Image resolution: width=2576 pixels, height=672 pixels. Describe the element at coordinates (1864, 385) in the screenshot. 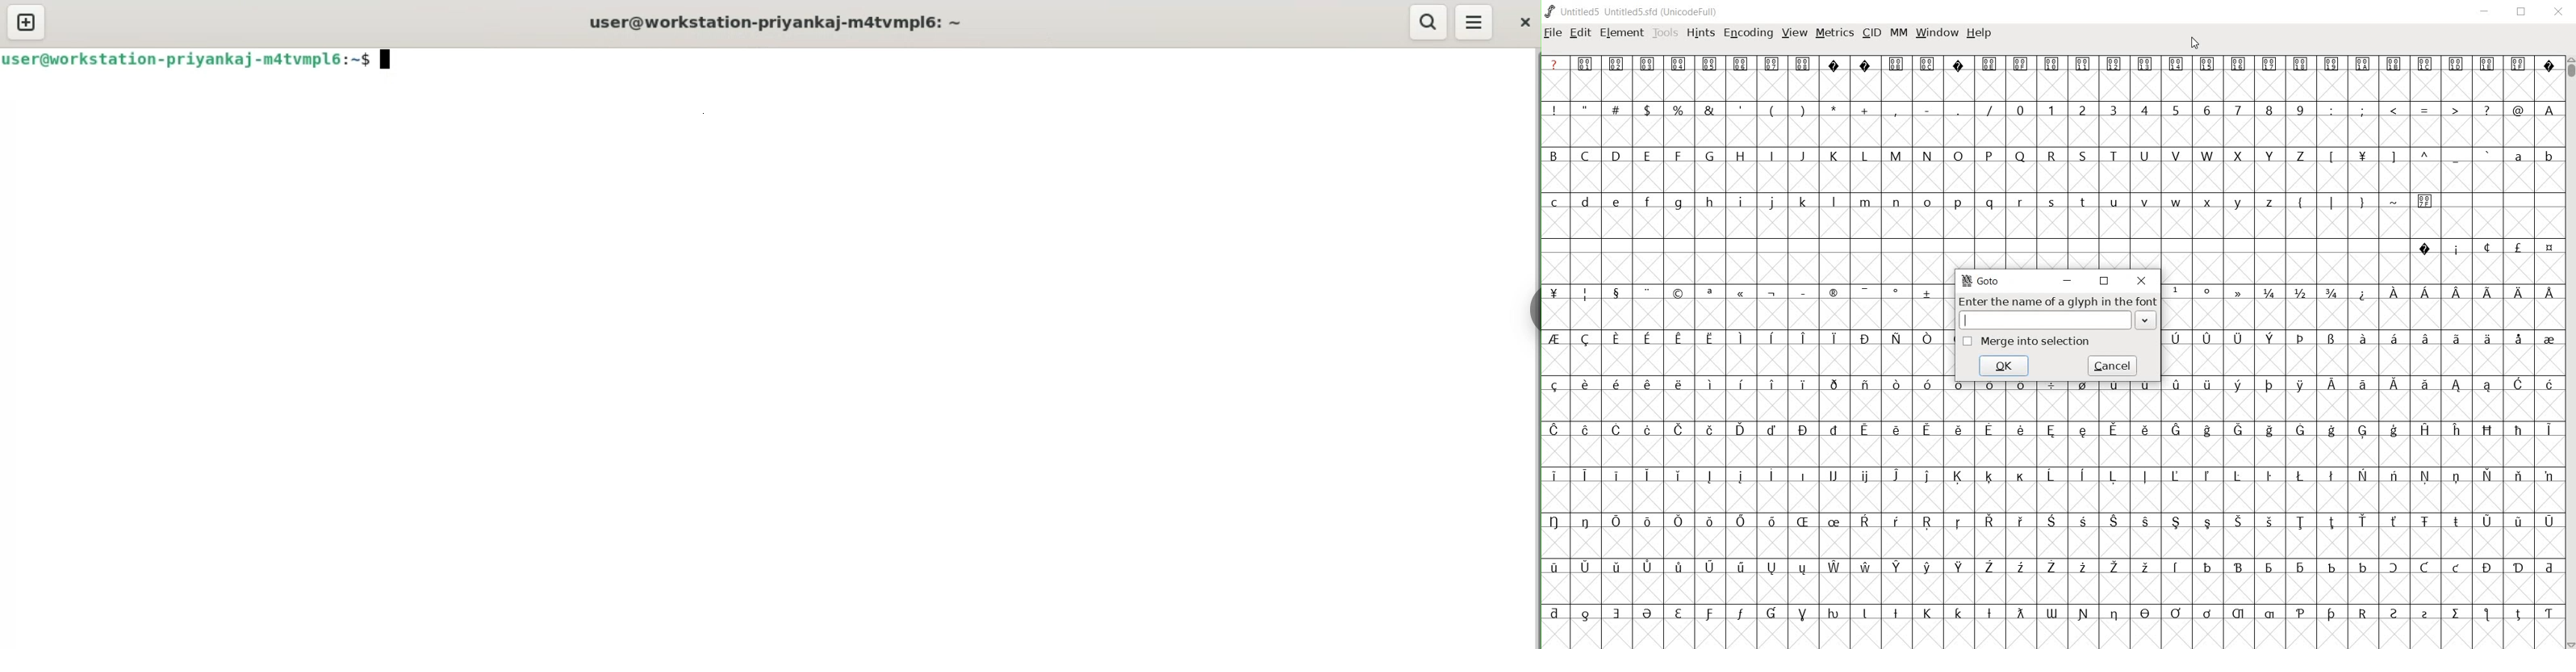

I see `Symbol` at that location.